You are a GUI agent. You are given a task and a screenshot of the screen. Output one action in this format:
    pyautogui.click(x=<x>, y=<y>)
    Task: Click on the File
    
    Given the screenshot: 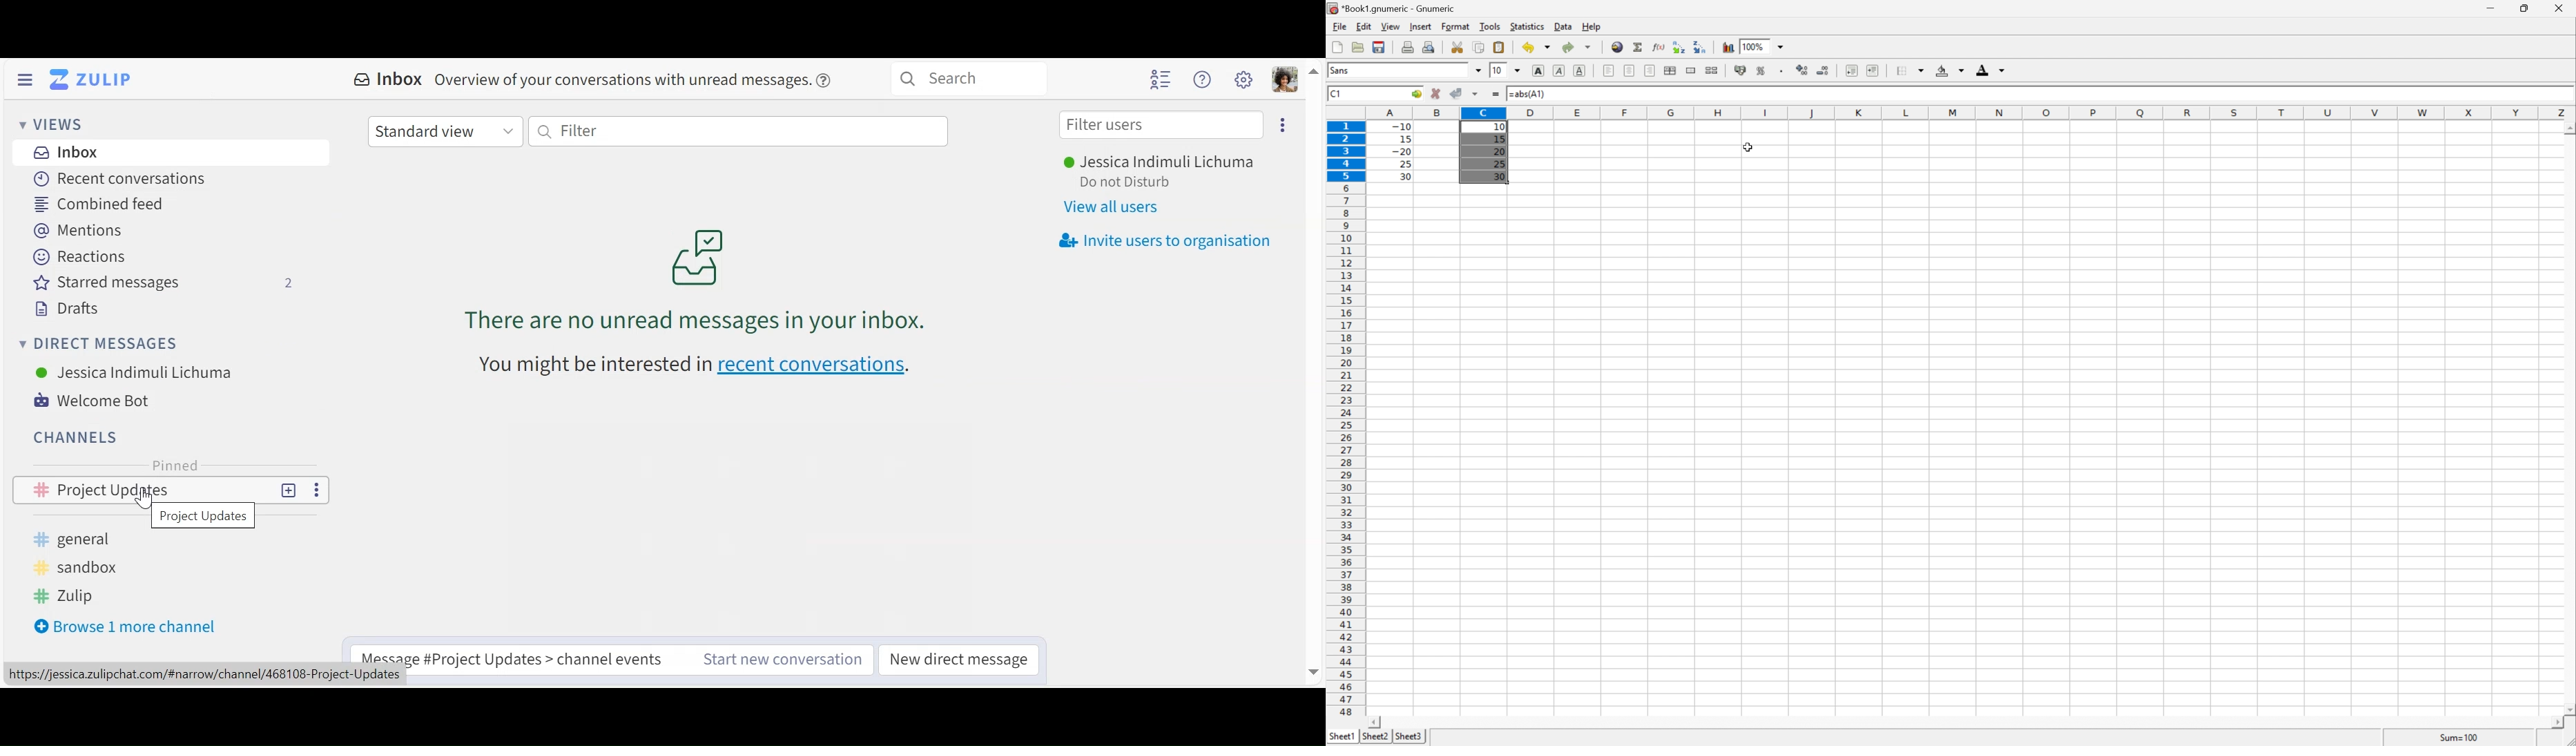 What is the action you would take?
    pyautogui.click(x=1337, y=47)
    